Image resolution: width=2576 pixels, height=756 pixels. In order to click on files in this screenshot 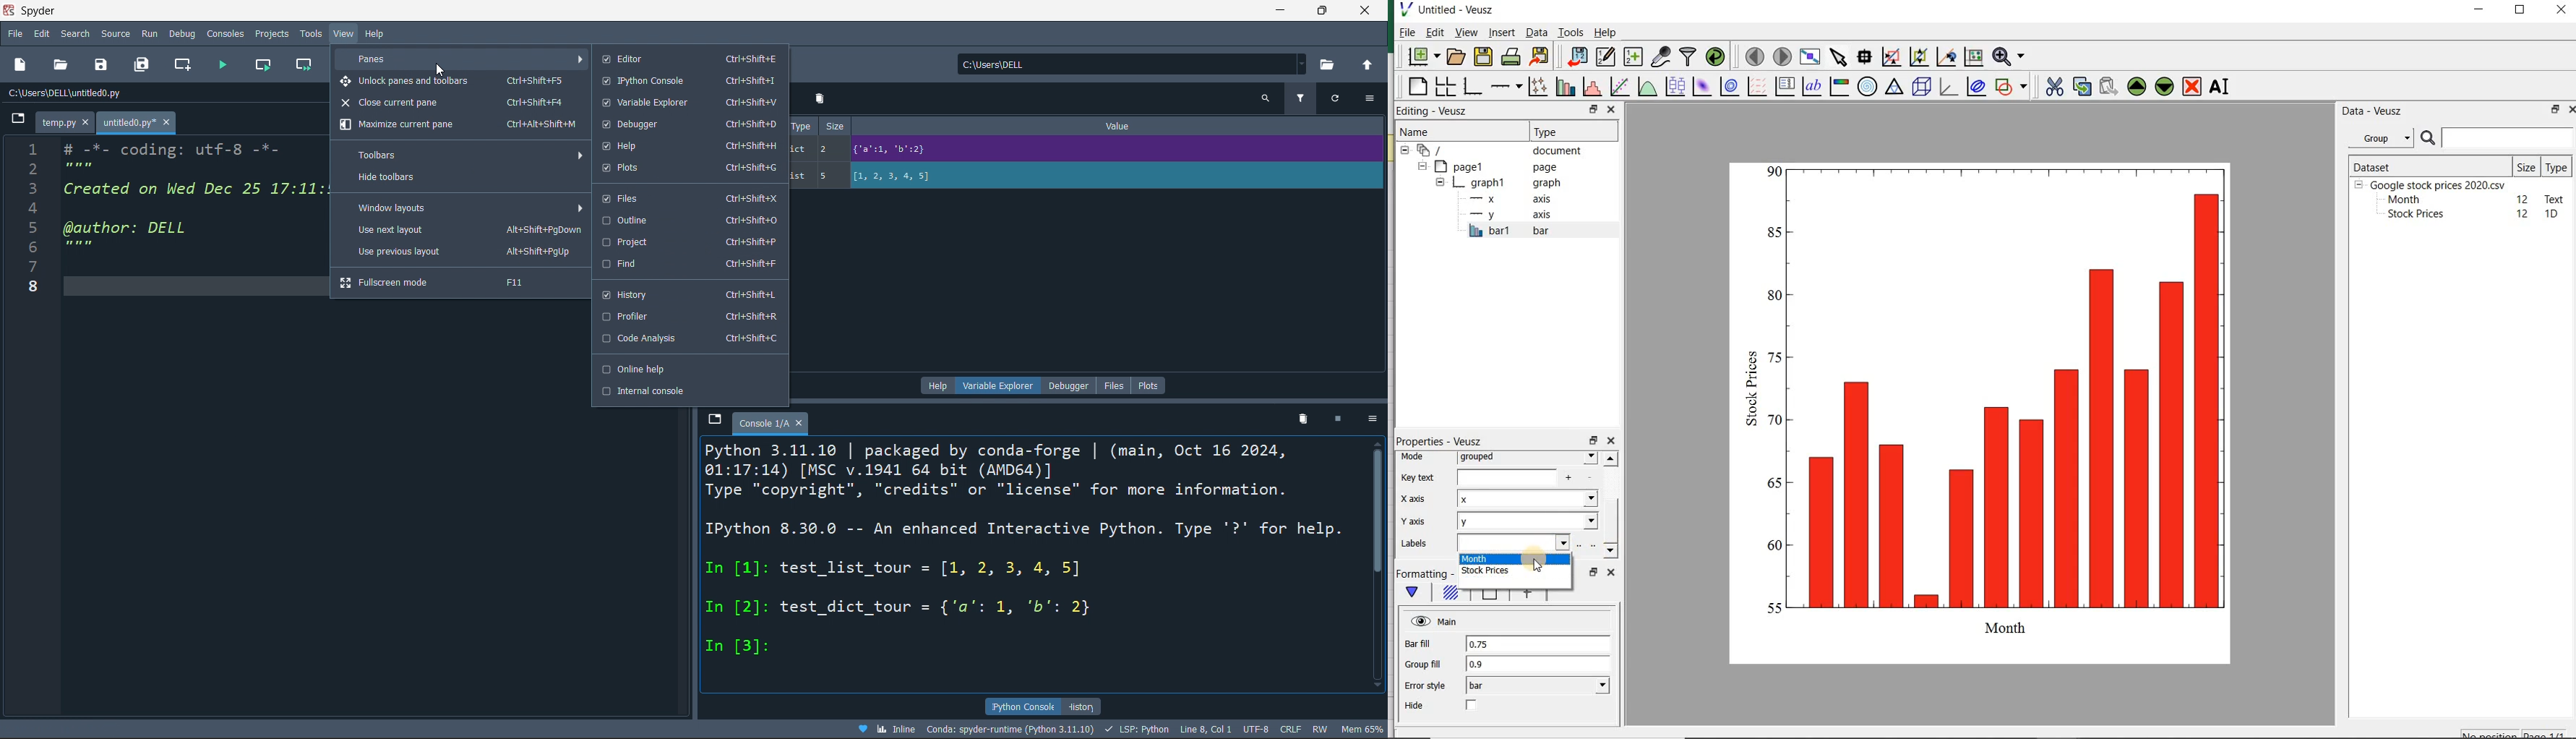, I will do `click(690, 197)`.